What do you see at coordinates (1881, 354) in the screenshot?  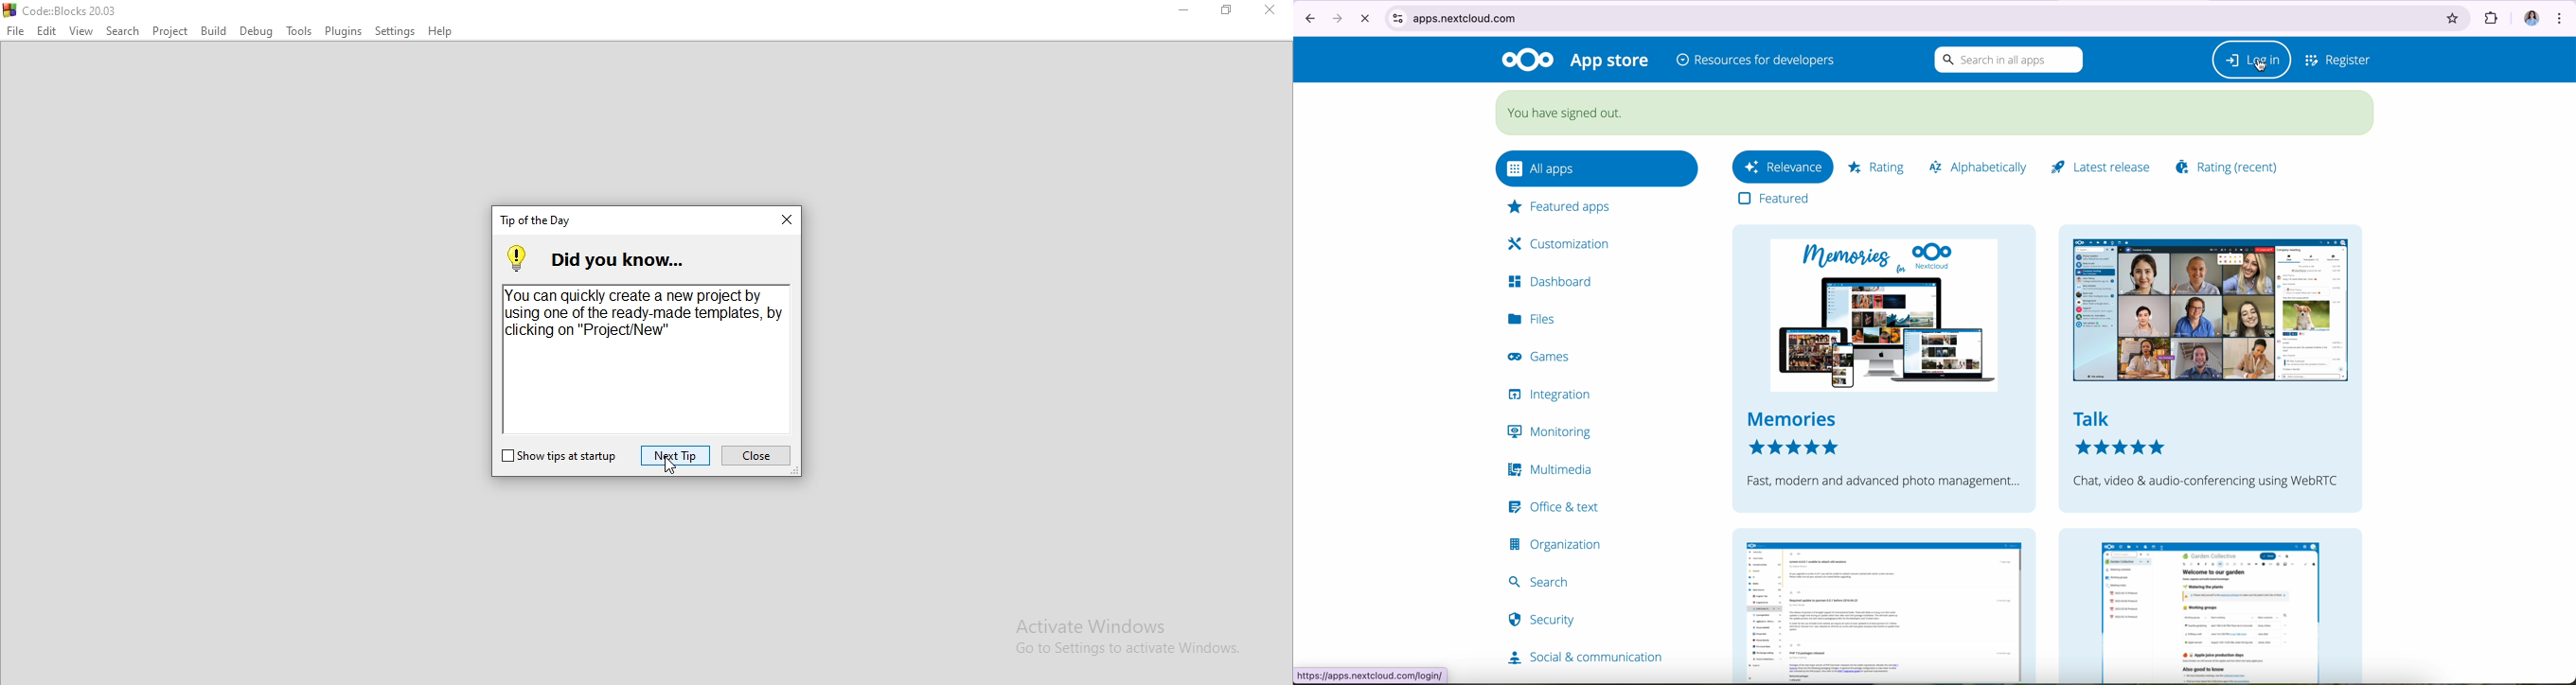 I see `memories next cloud memories fast, modern and advanced photo management` at bounding box center [1881, 354].